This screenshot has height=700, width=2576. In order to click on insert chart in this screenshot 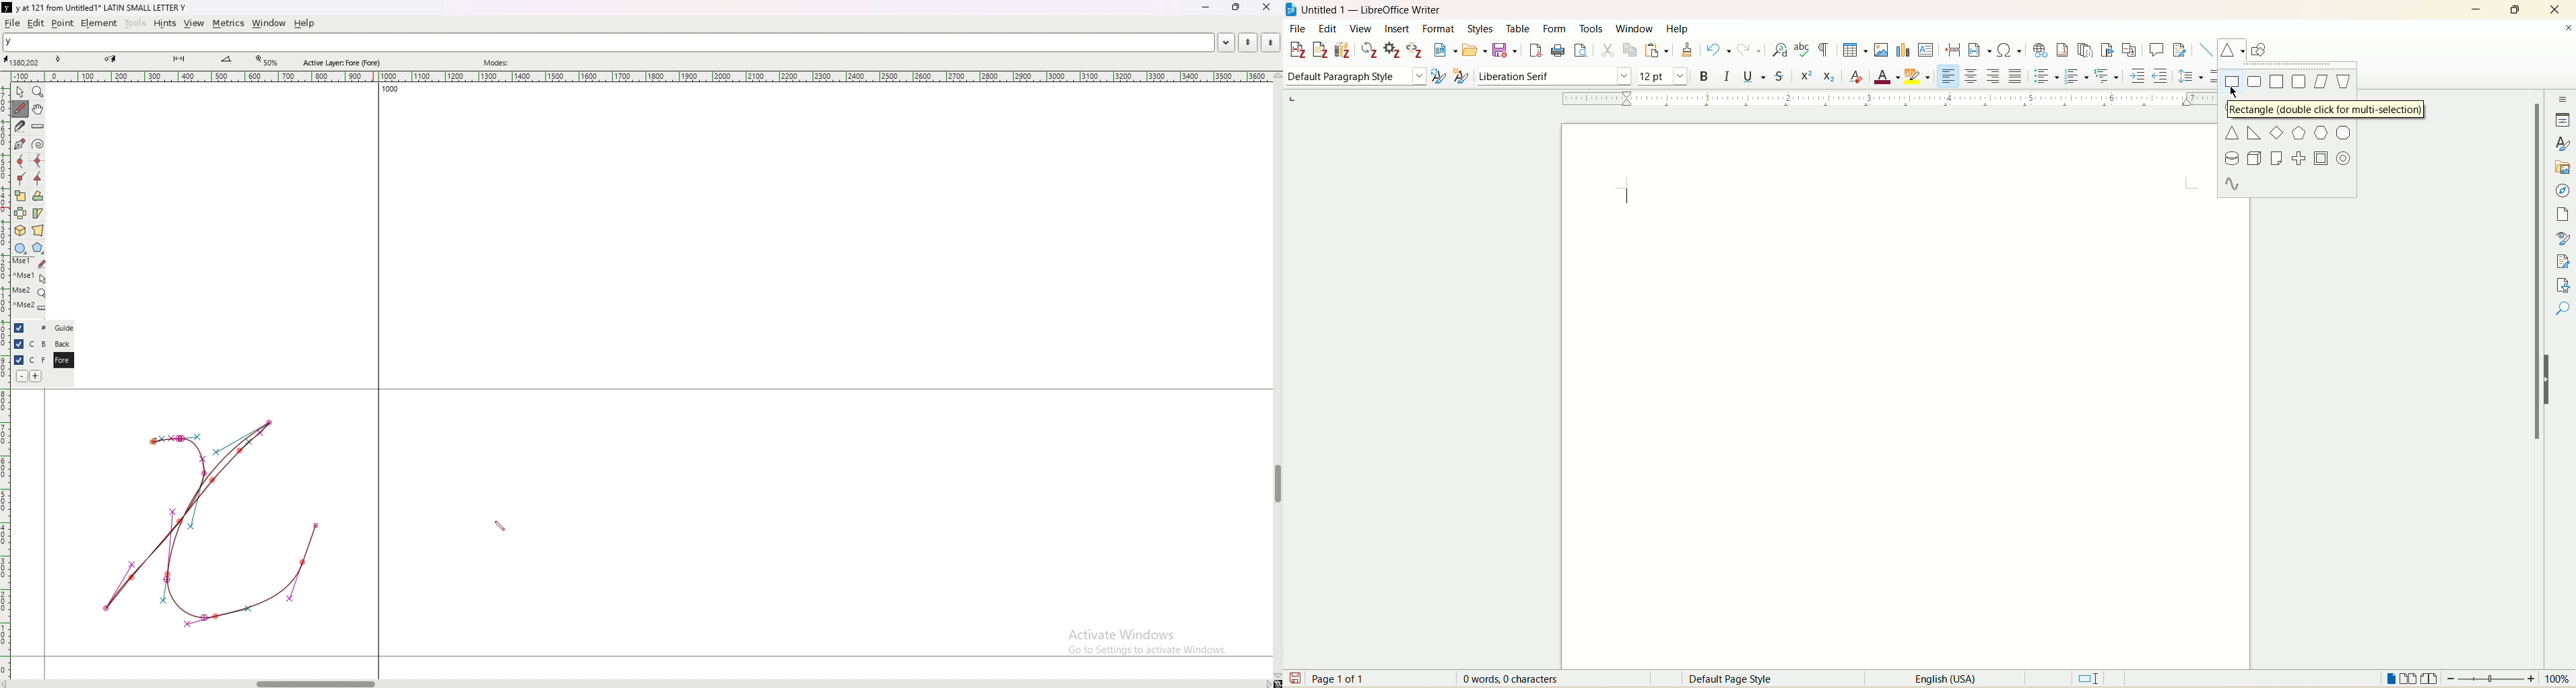, I will do `click(1903, 49)`.